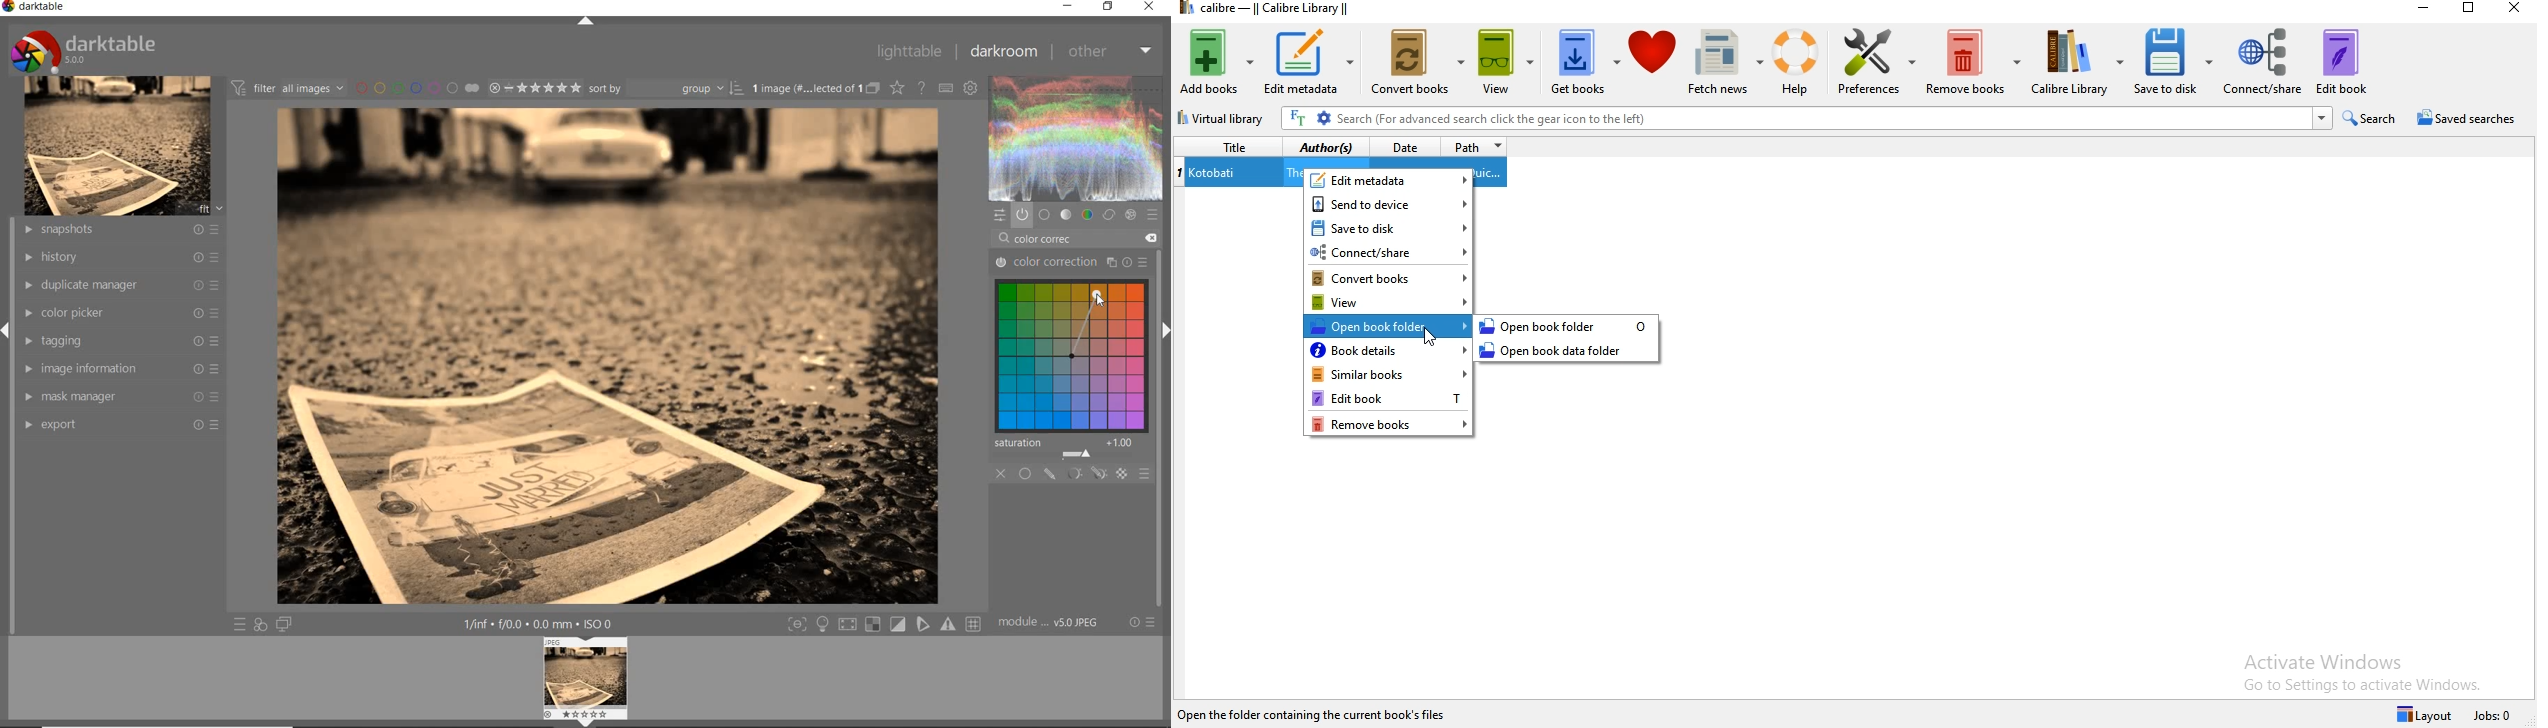  What do you see at coordinates (1874, 66) in the screenshot?
I see `preferences` at bounding box center [1874, 66].